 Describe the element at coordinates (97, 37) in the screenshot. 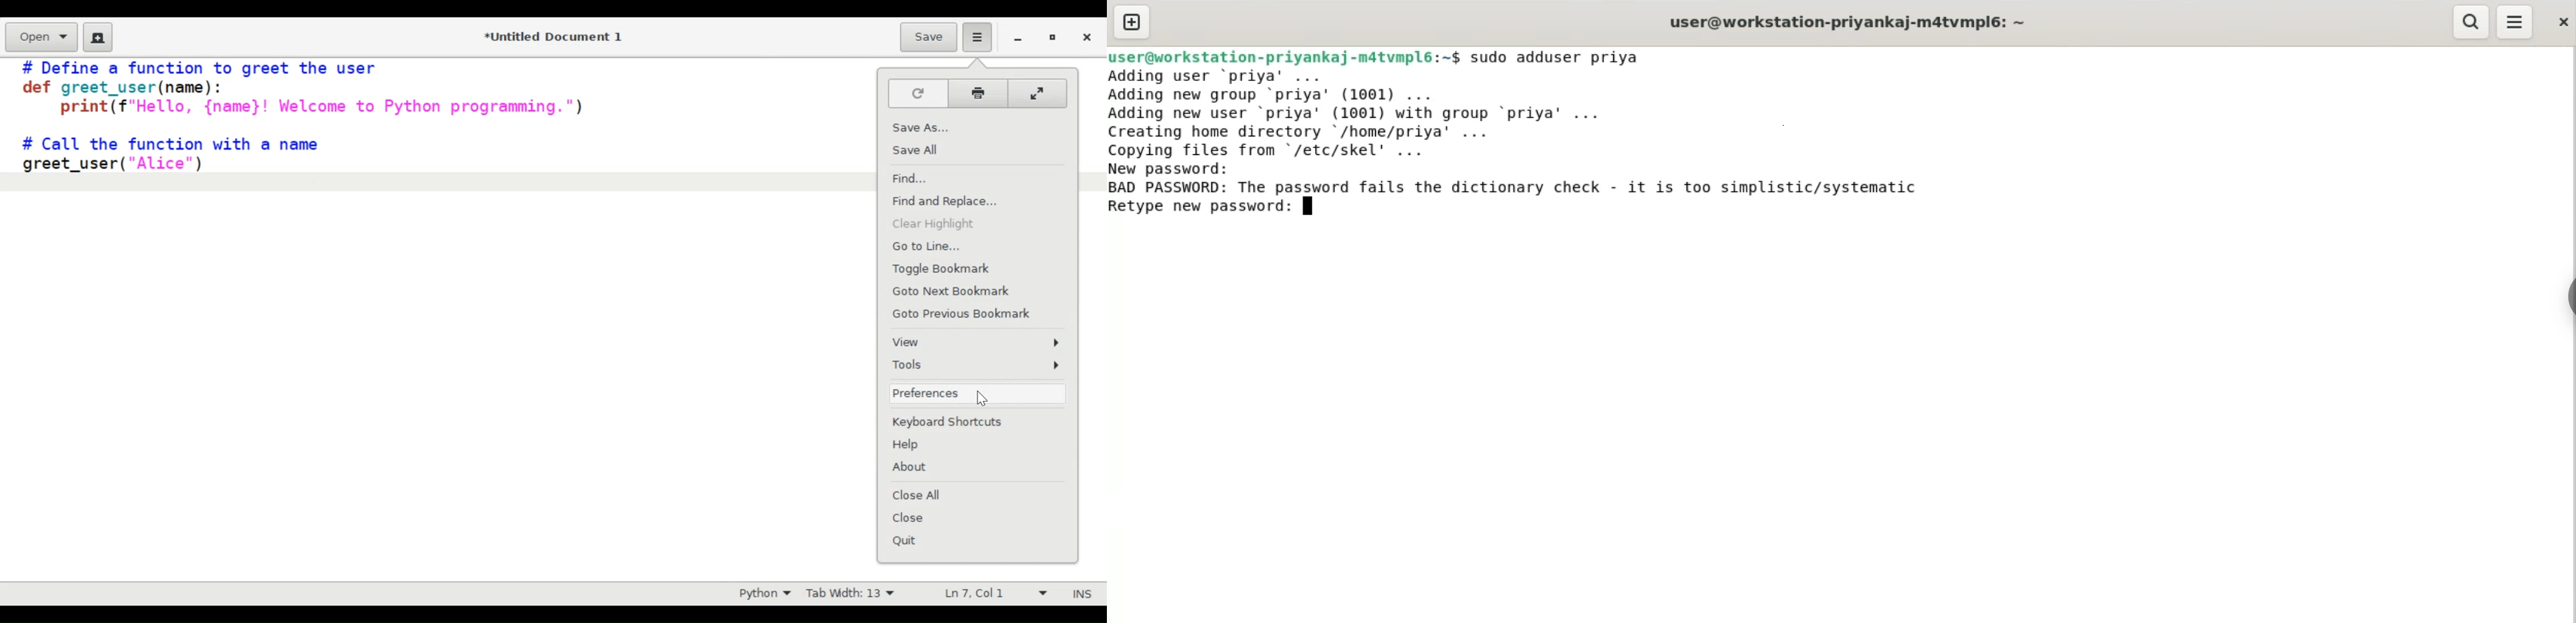

I see `Create new document` at that location.